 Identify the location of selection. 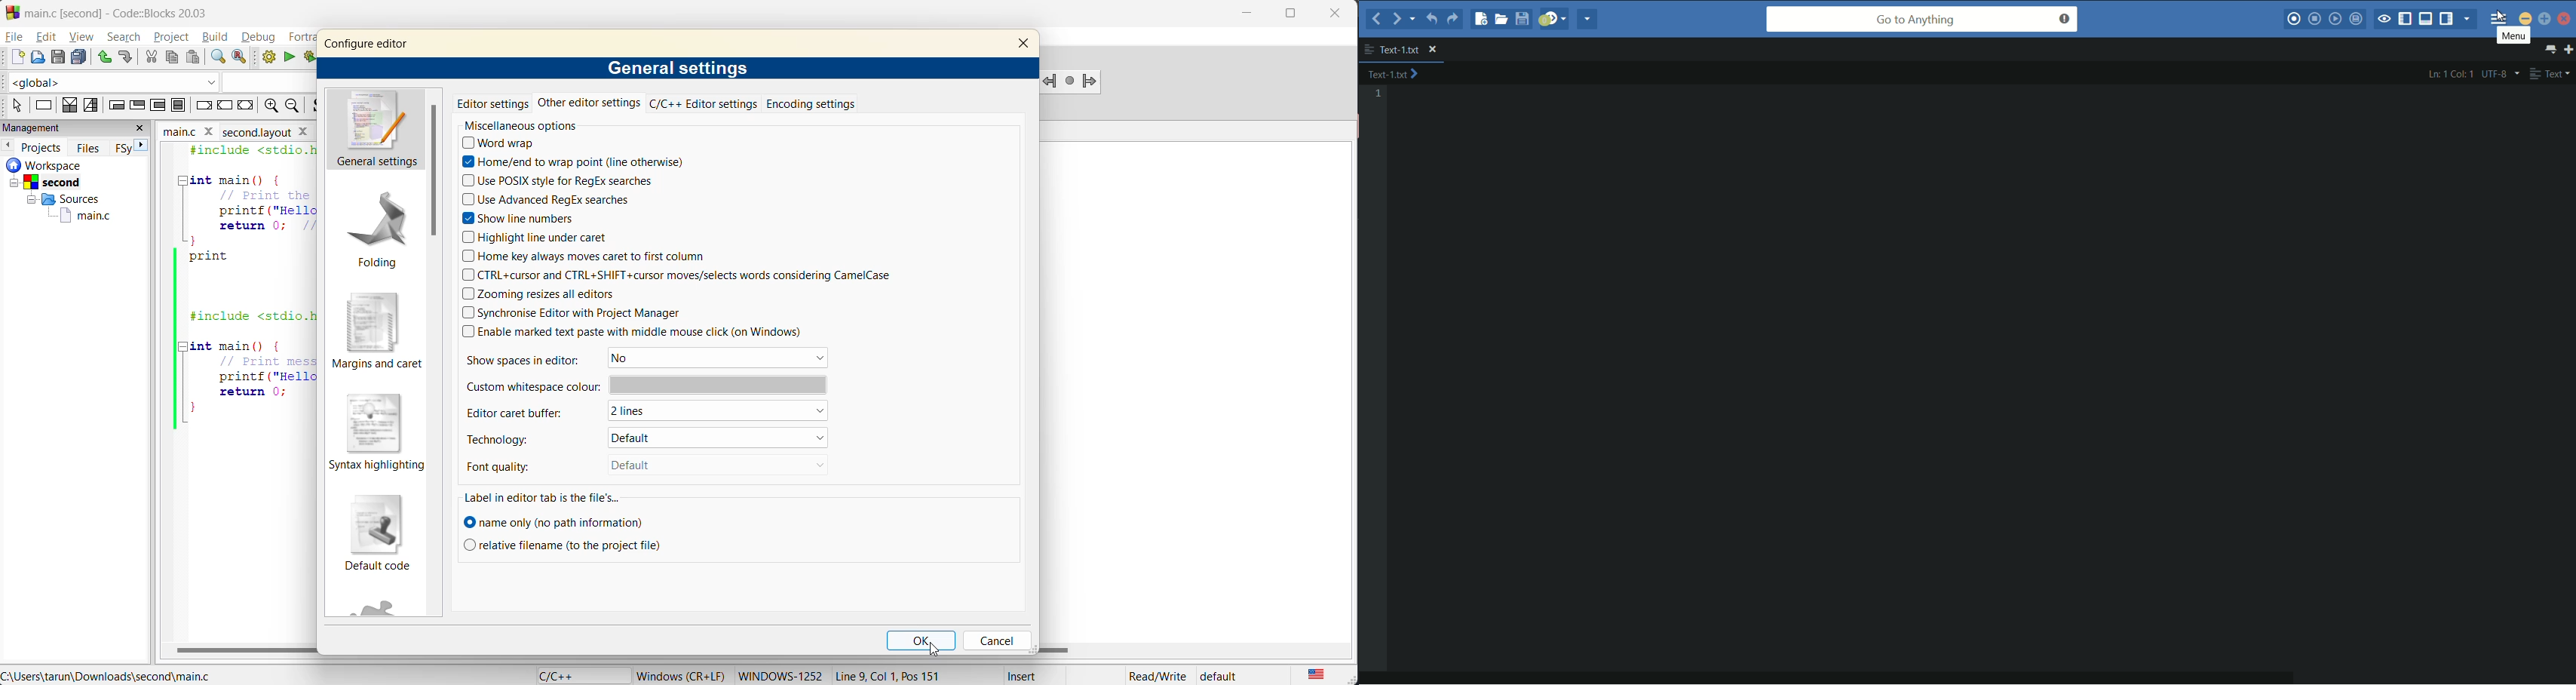
(91, 106).